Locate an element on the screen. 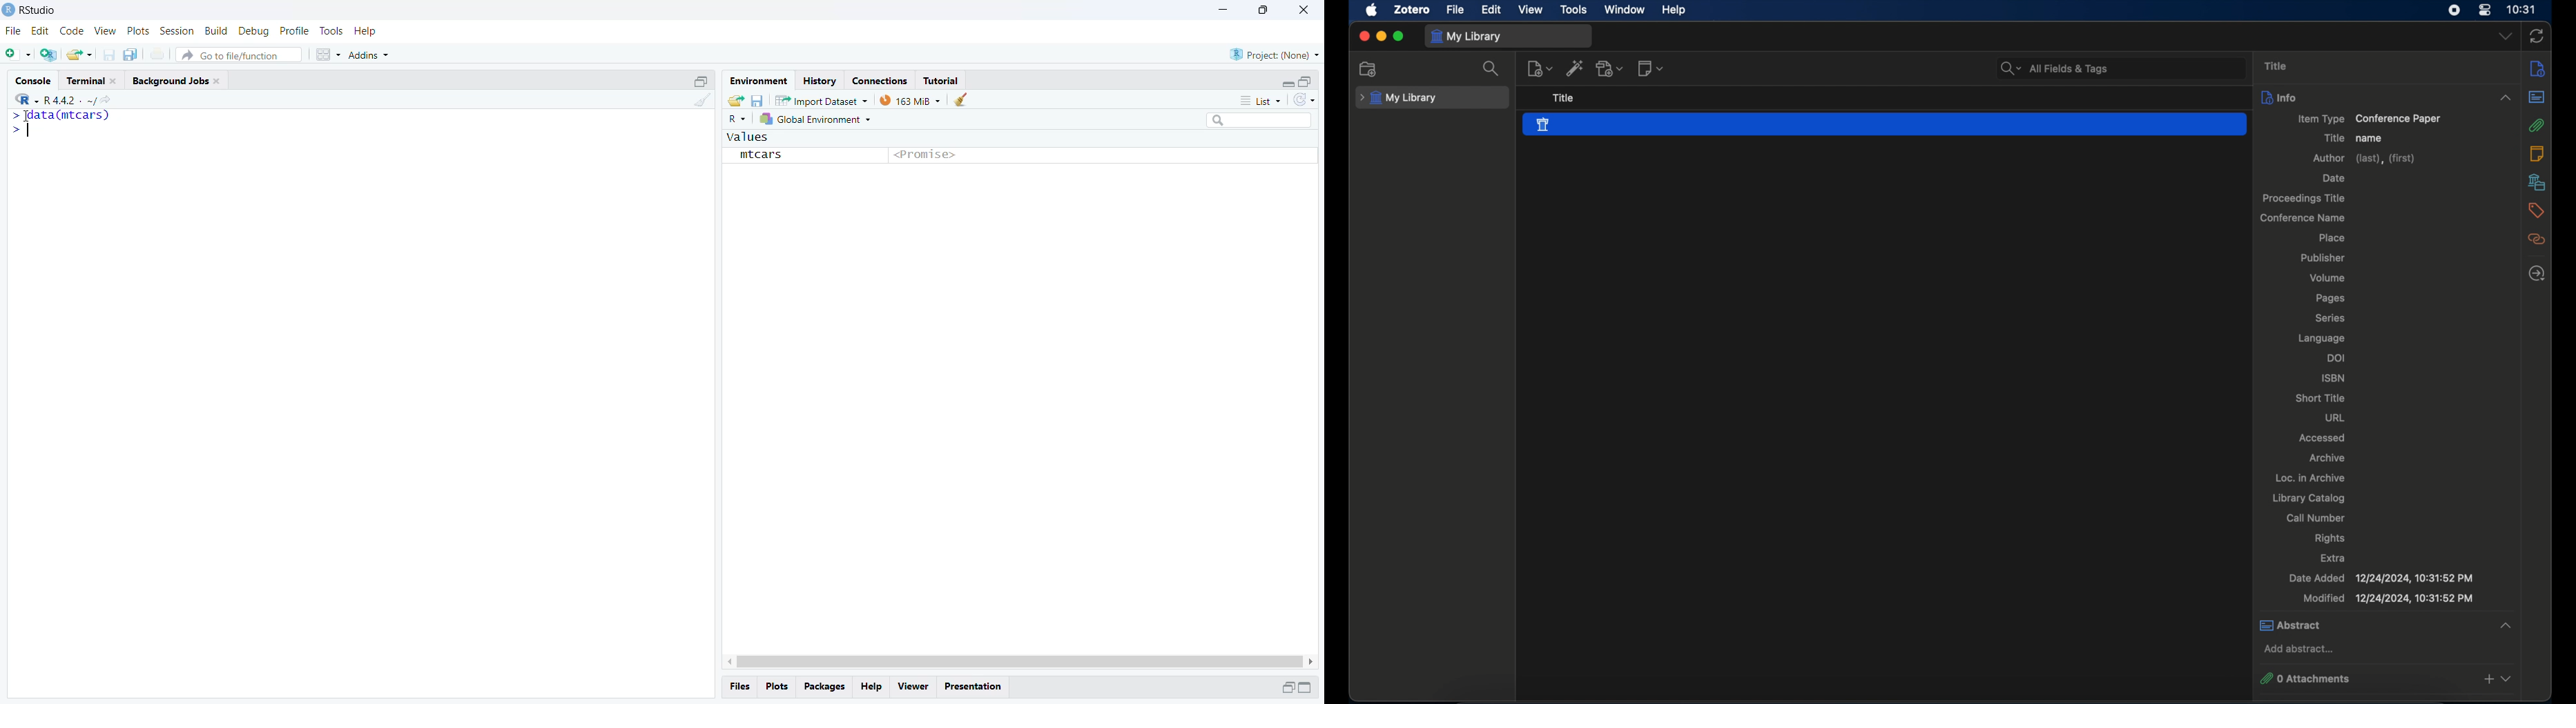 The width and height of the screenshot is (2576, 728). volume is located at coordinates (2326, 278).